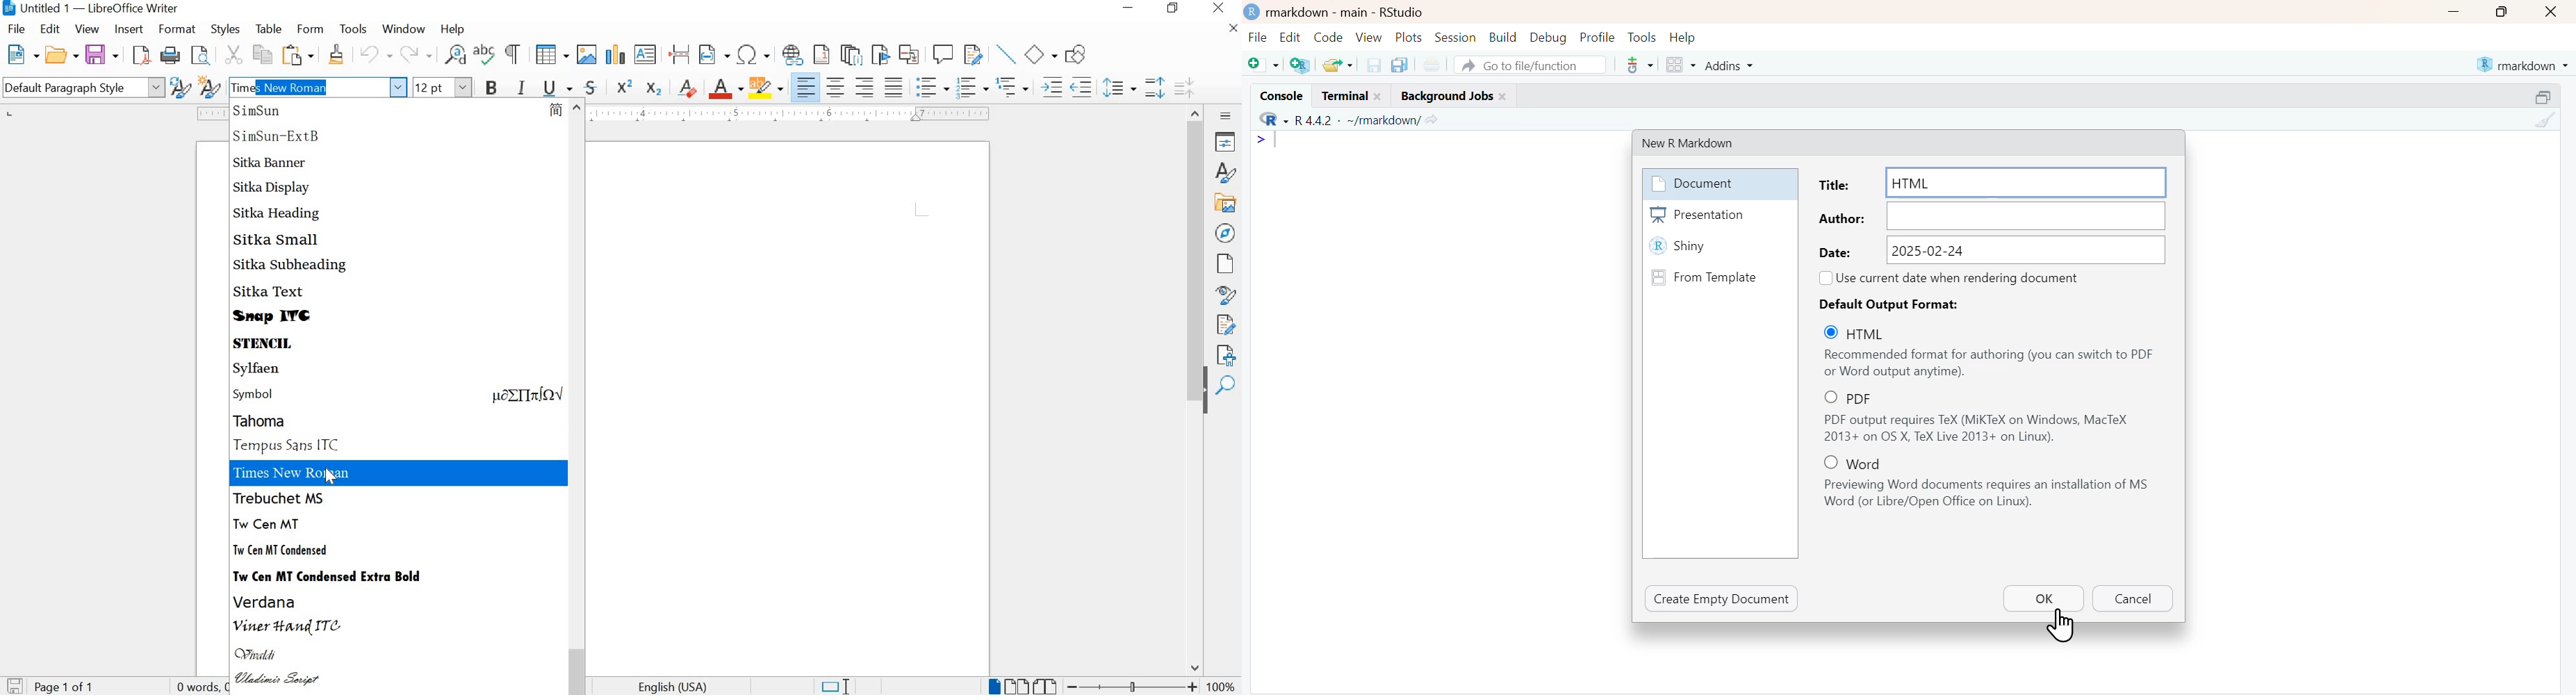 This screenshot has height=700, width=2576. What do you see at coordinates (1024, 685) in the screenshot?
I see `PAGE VIEW` at bounding box center [1024, 685].